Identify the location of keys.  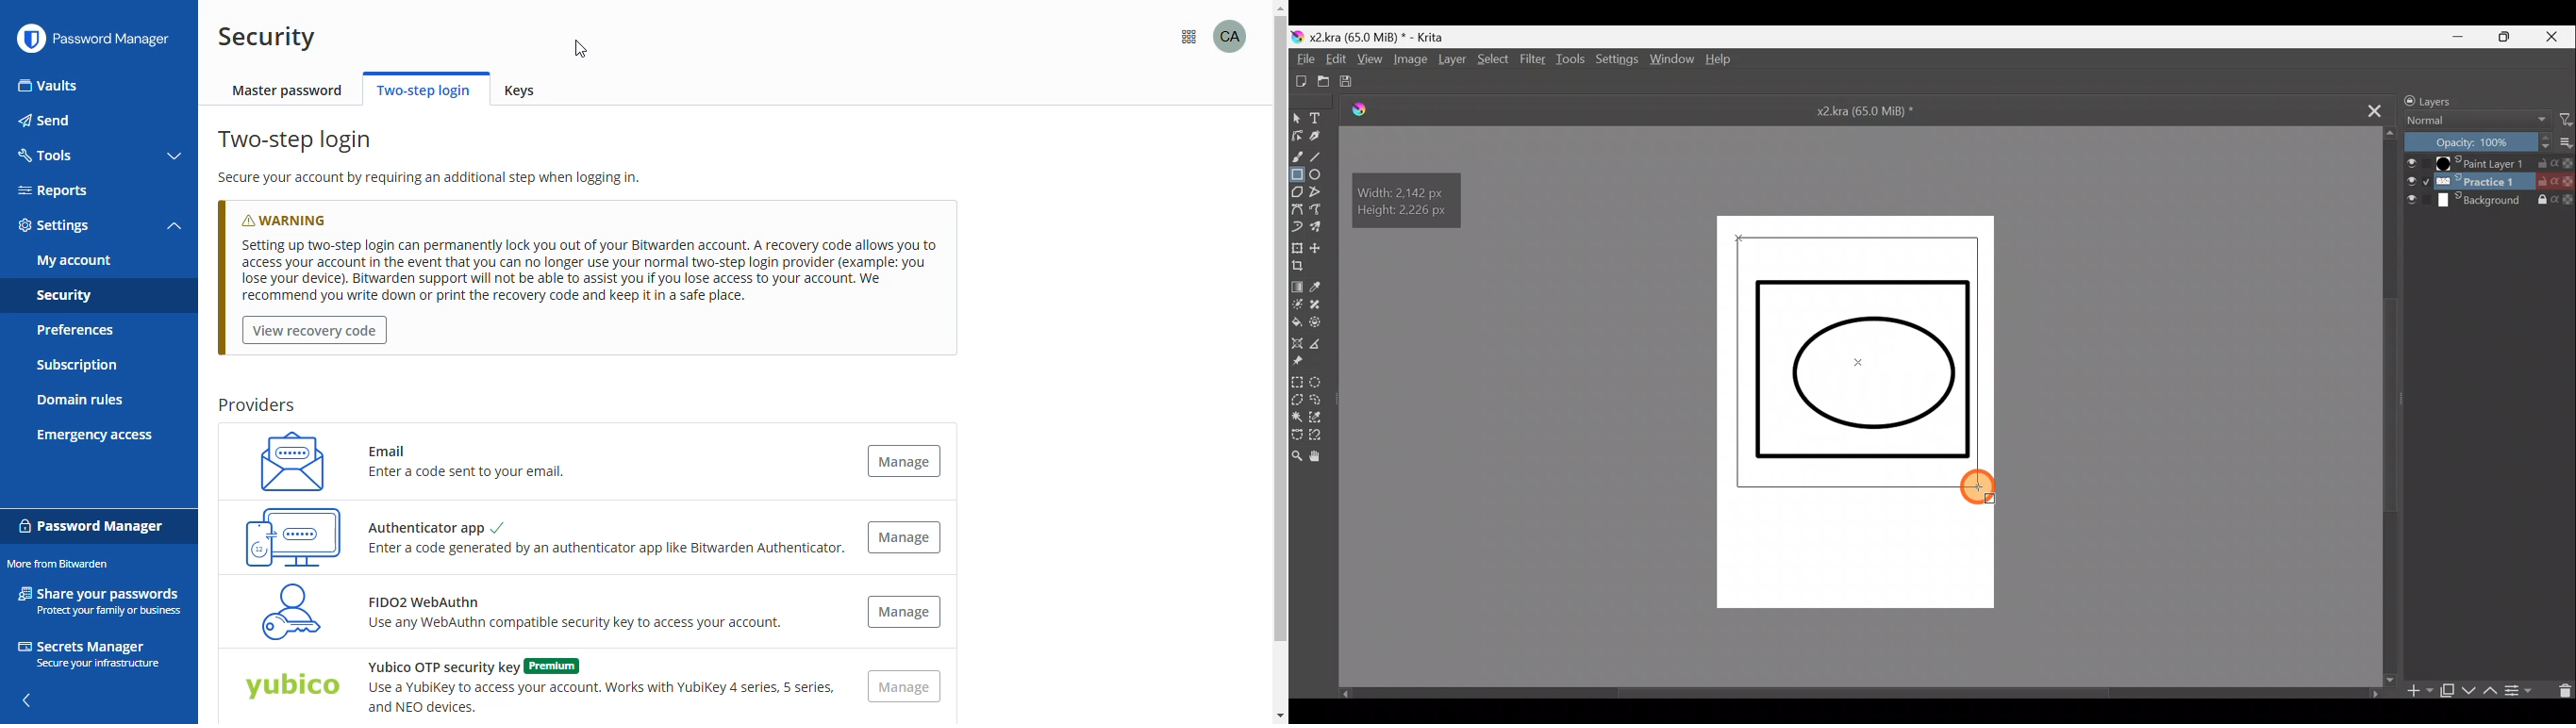
(525, 91).